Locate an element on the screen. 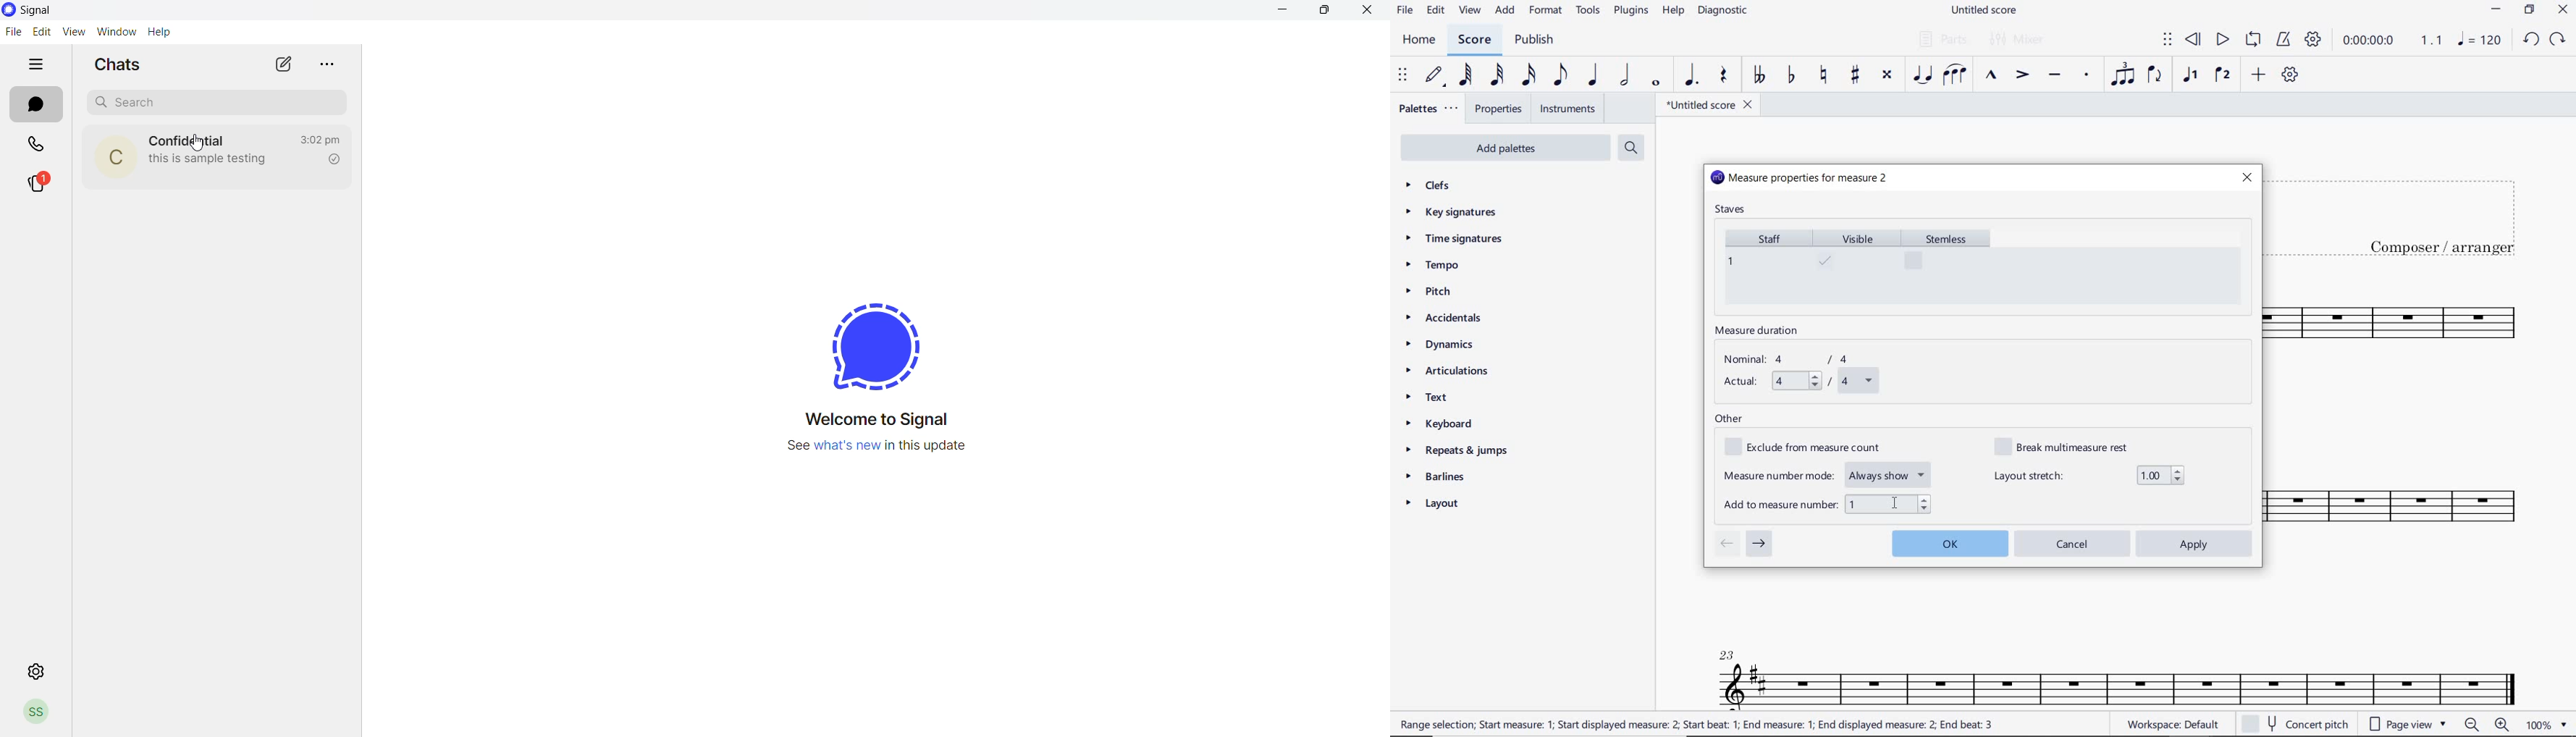 Image resolution: width=2576 pixels, height=756 pixels. WHOLE NOTE is located at coordinates (1654, 83).